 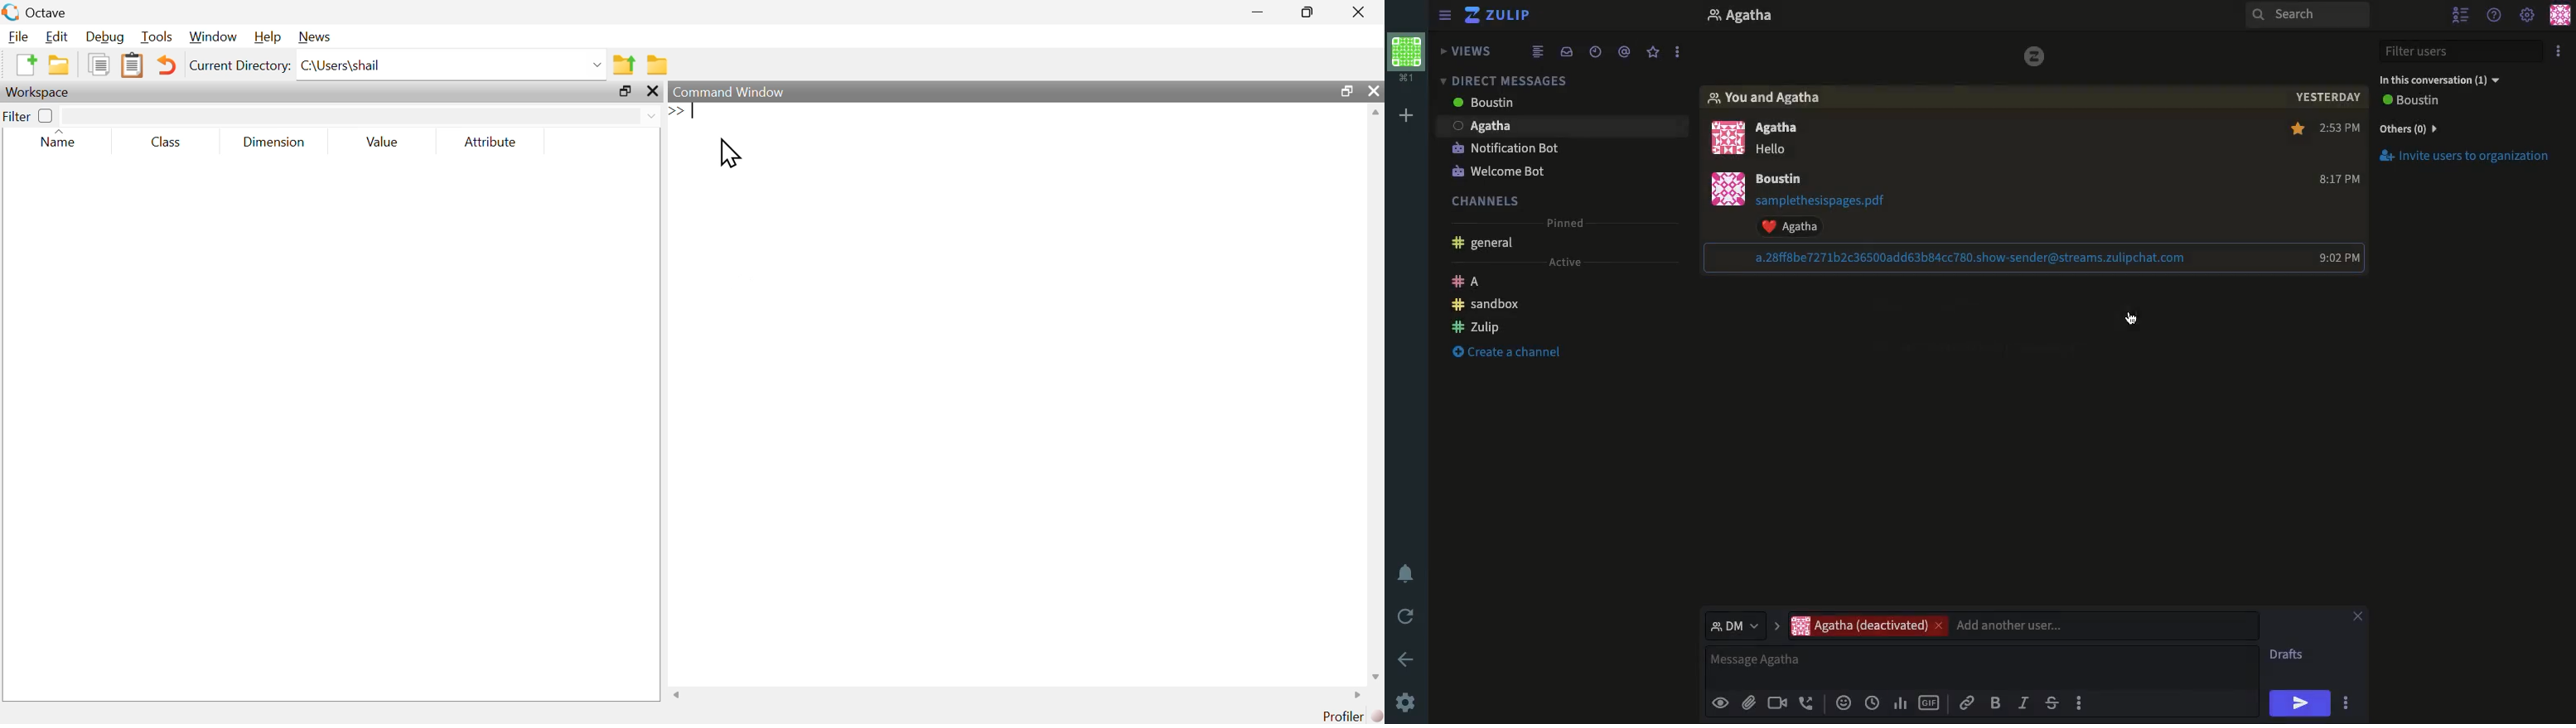 I want to click on cursor, so click(x=734, y=156).